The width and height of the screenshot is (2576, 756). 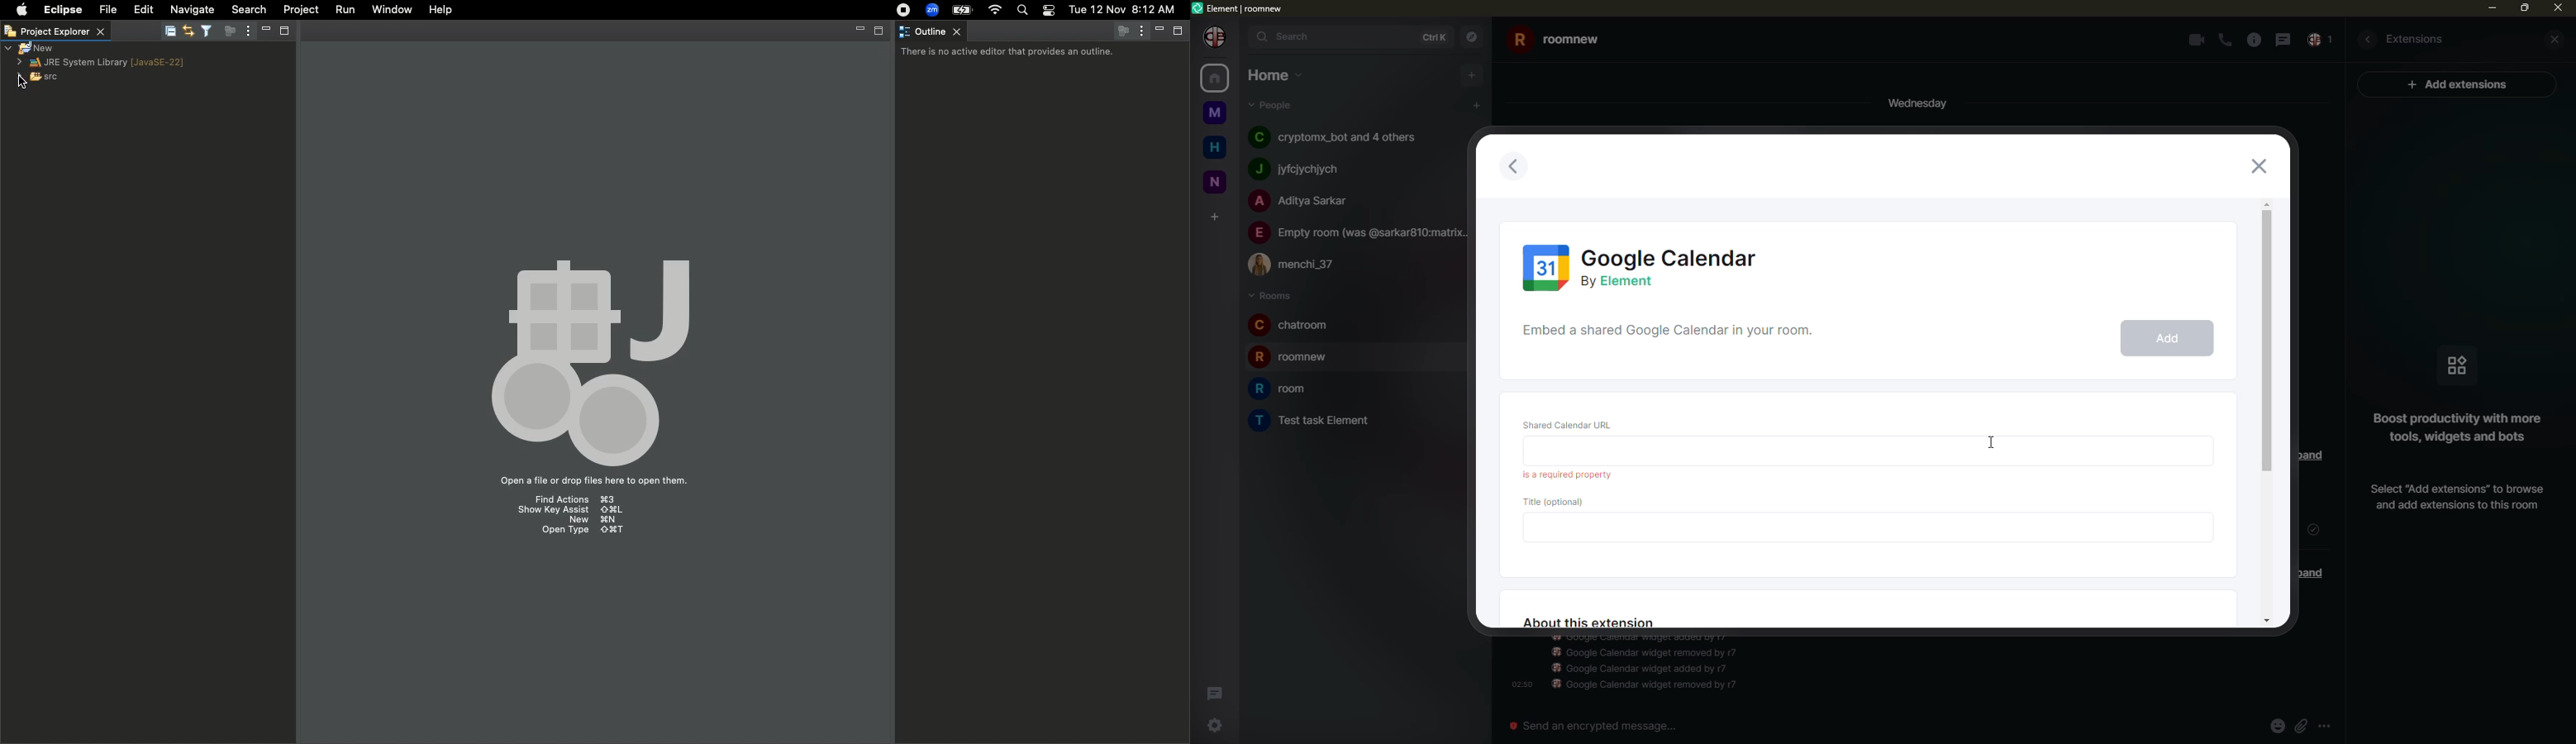 I want to click on scroll, so click(x=2267, y=344).